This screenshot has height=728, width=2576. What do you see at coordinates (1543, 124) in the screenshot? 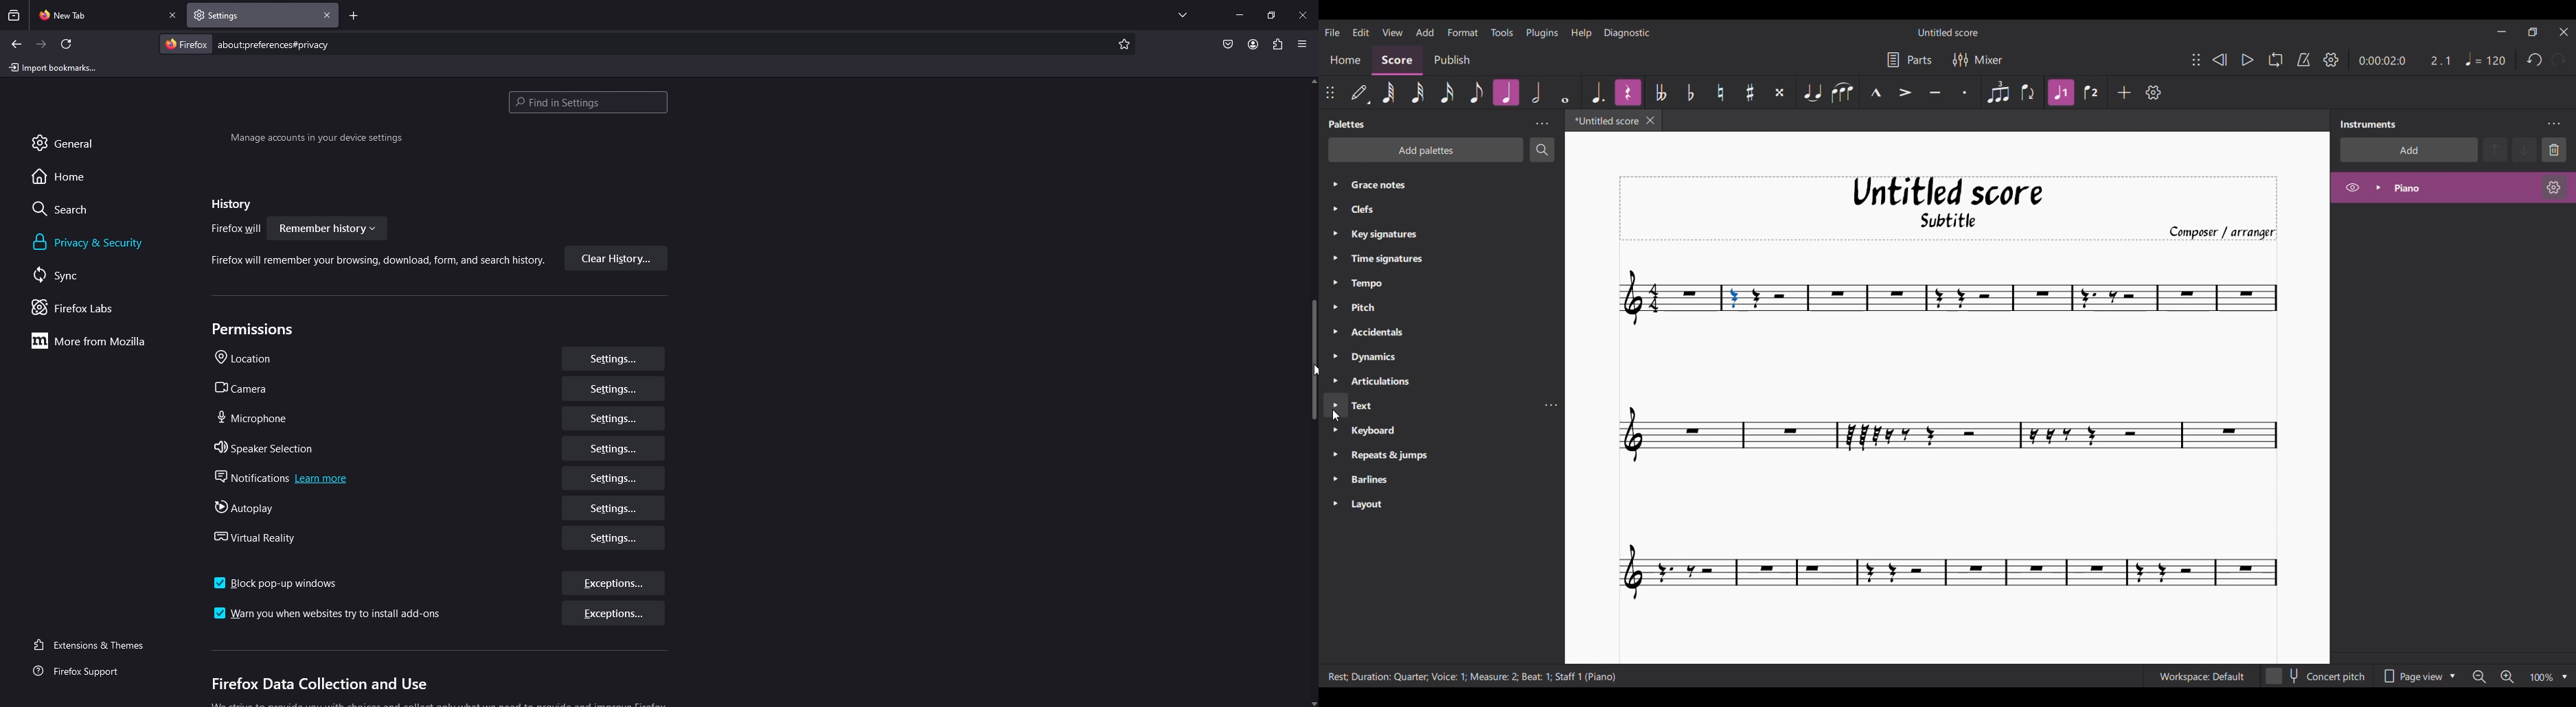
I see `Palette settings` at bounding box center [1543, 124].